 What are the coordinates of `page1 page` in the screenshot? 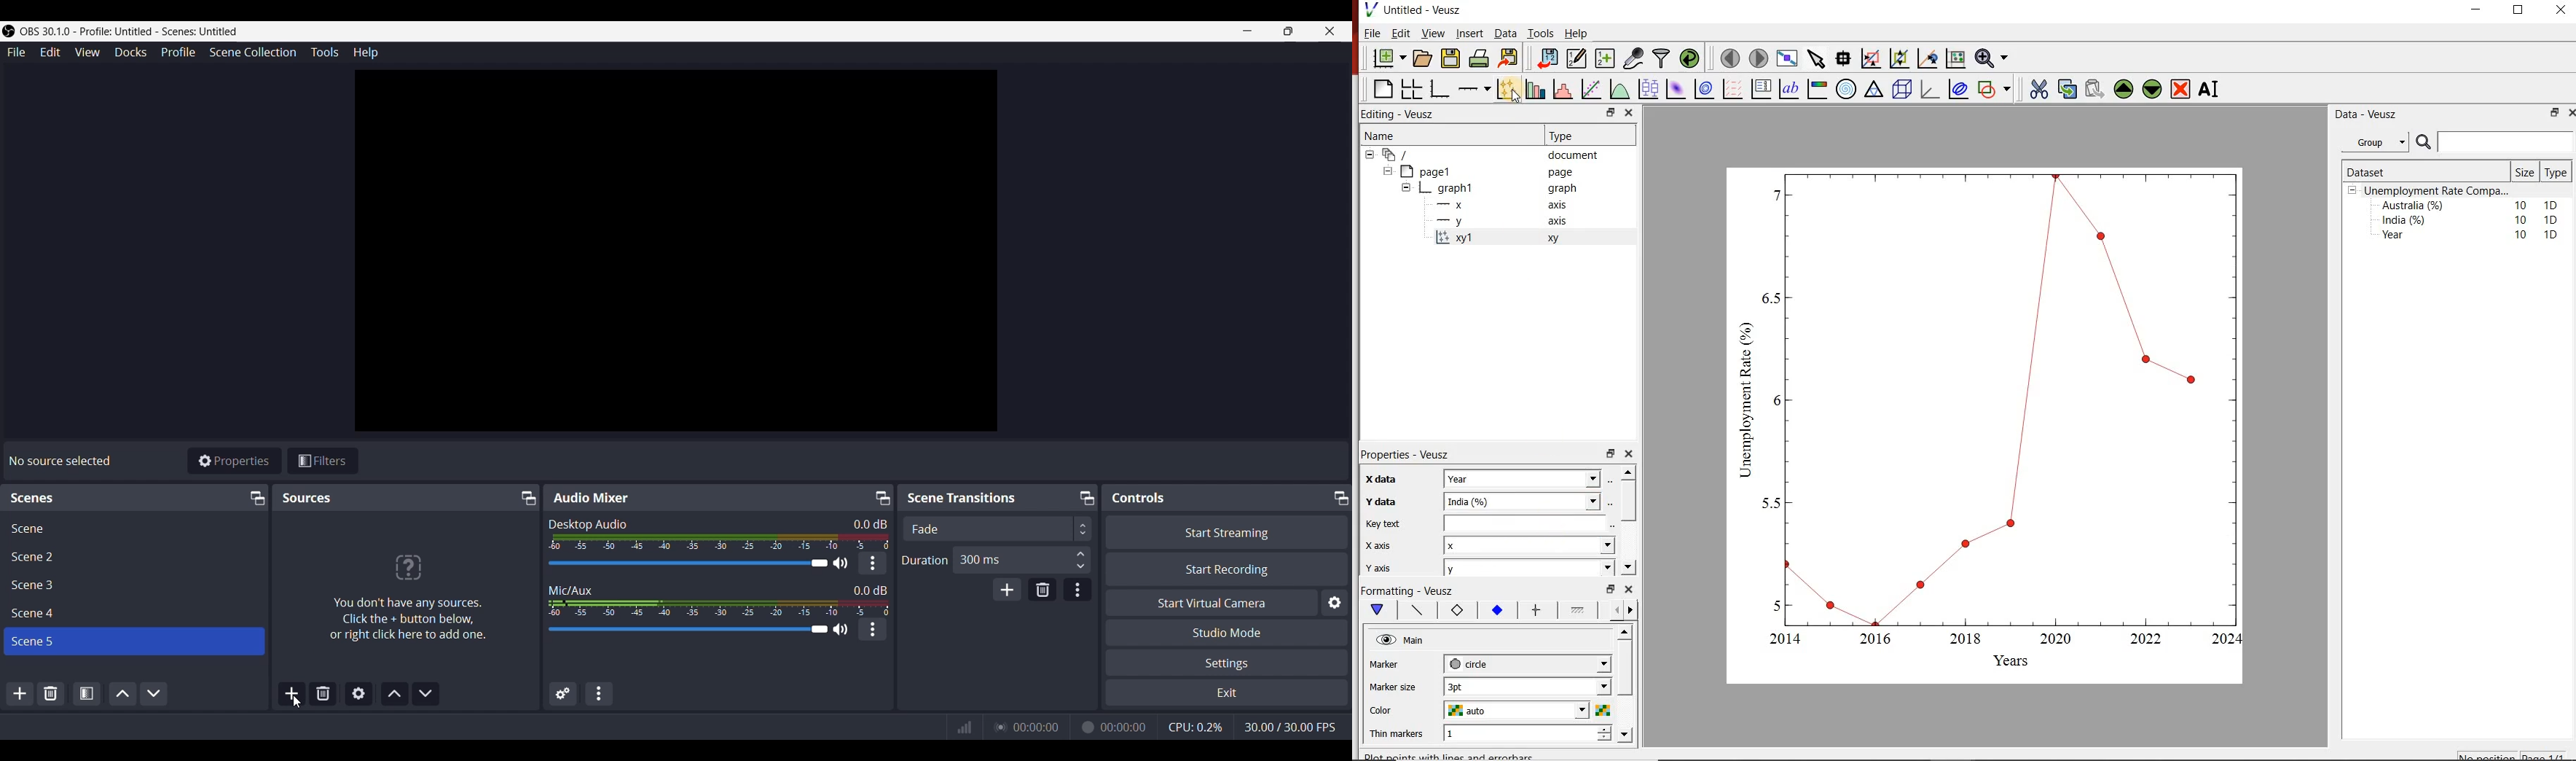 It's located at (1492, 171).